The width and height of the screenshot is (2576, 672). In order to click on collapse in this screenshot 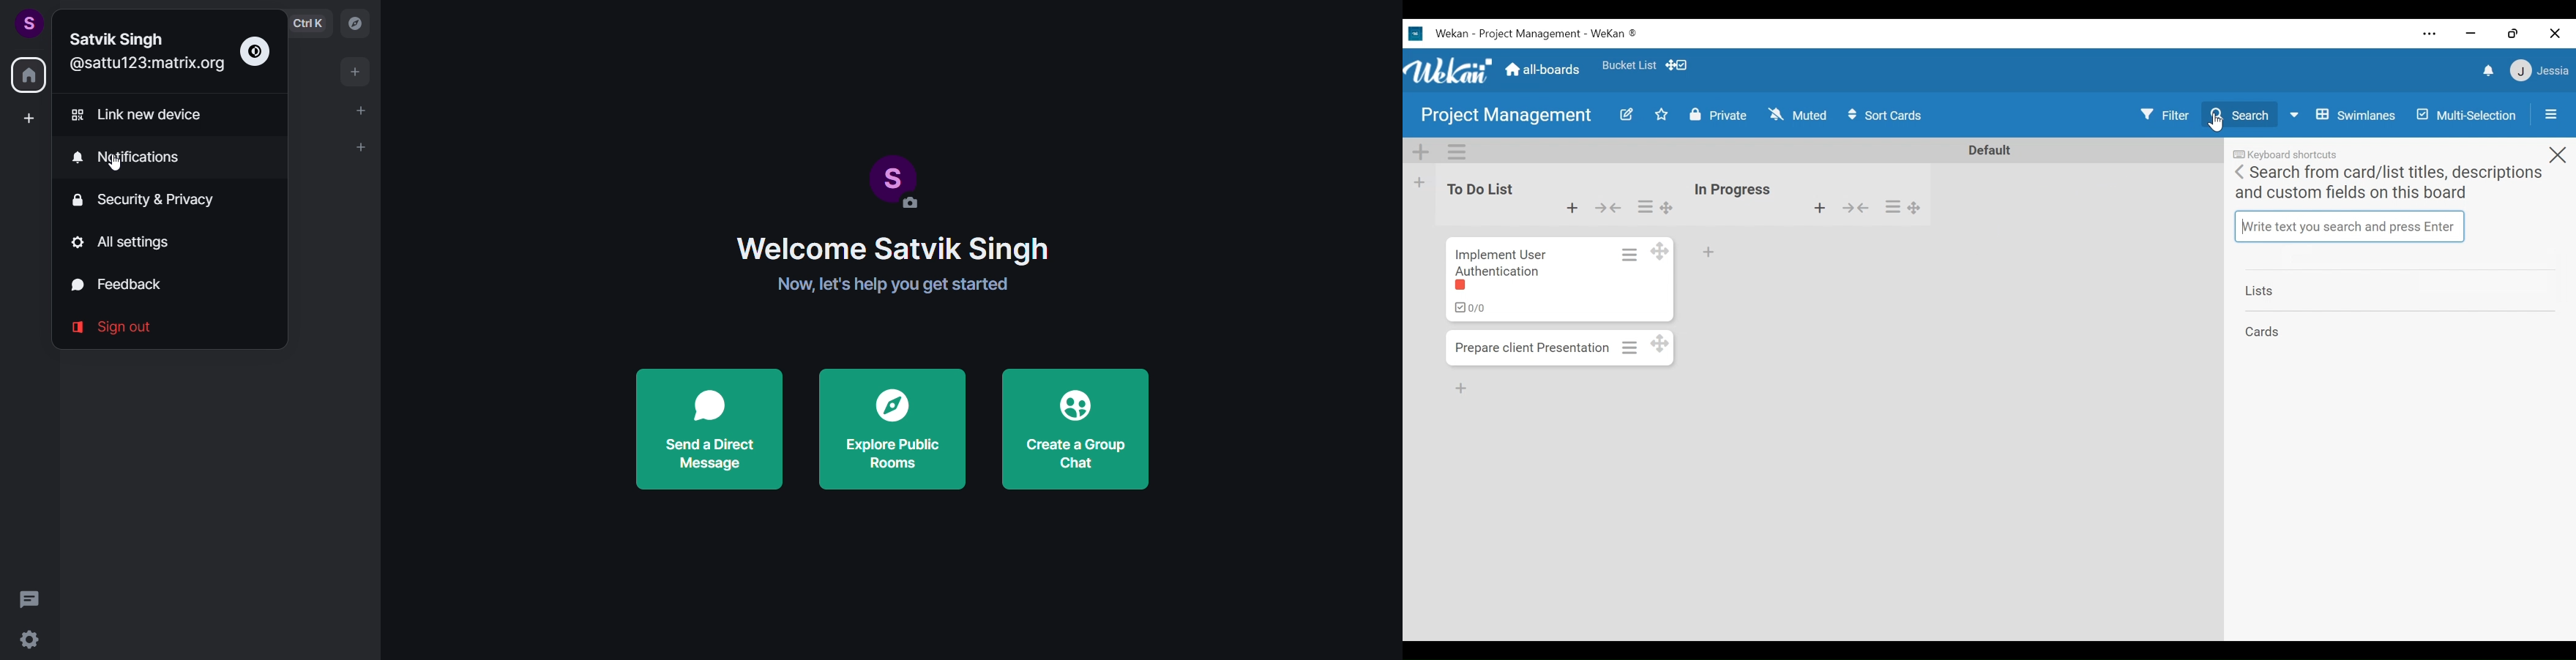, I will do `click(1608, 206)`.